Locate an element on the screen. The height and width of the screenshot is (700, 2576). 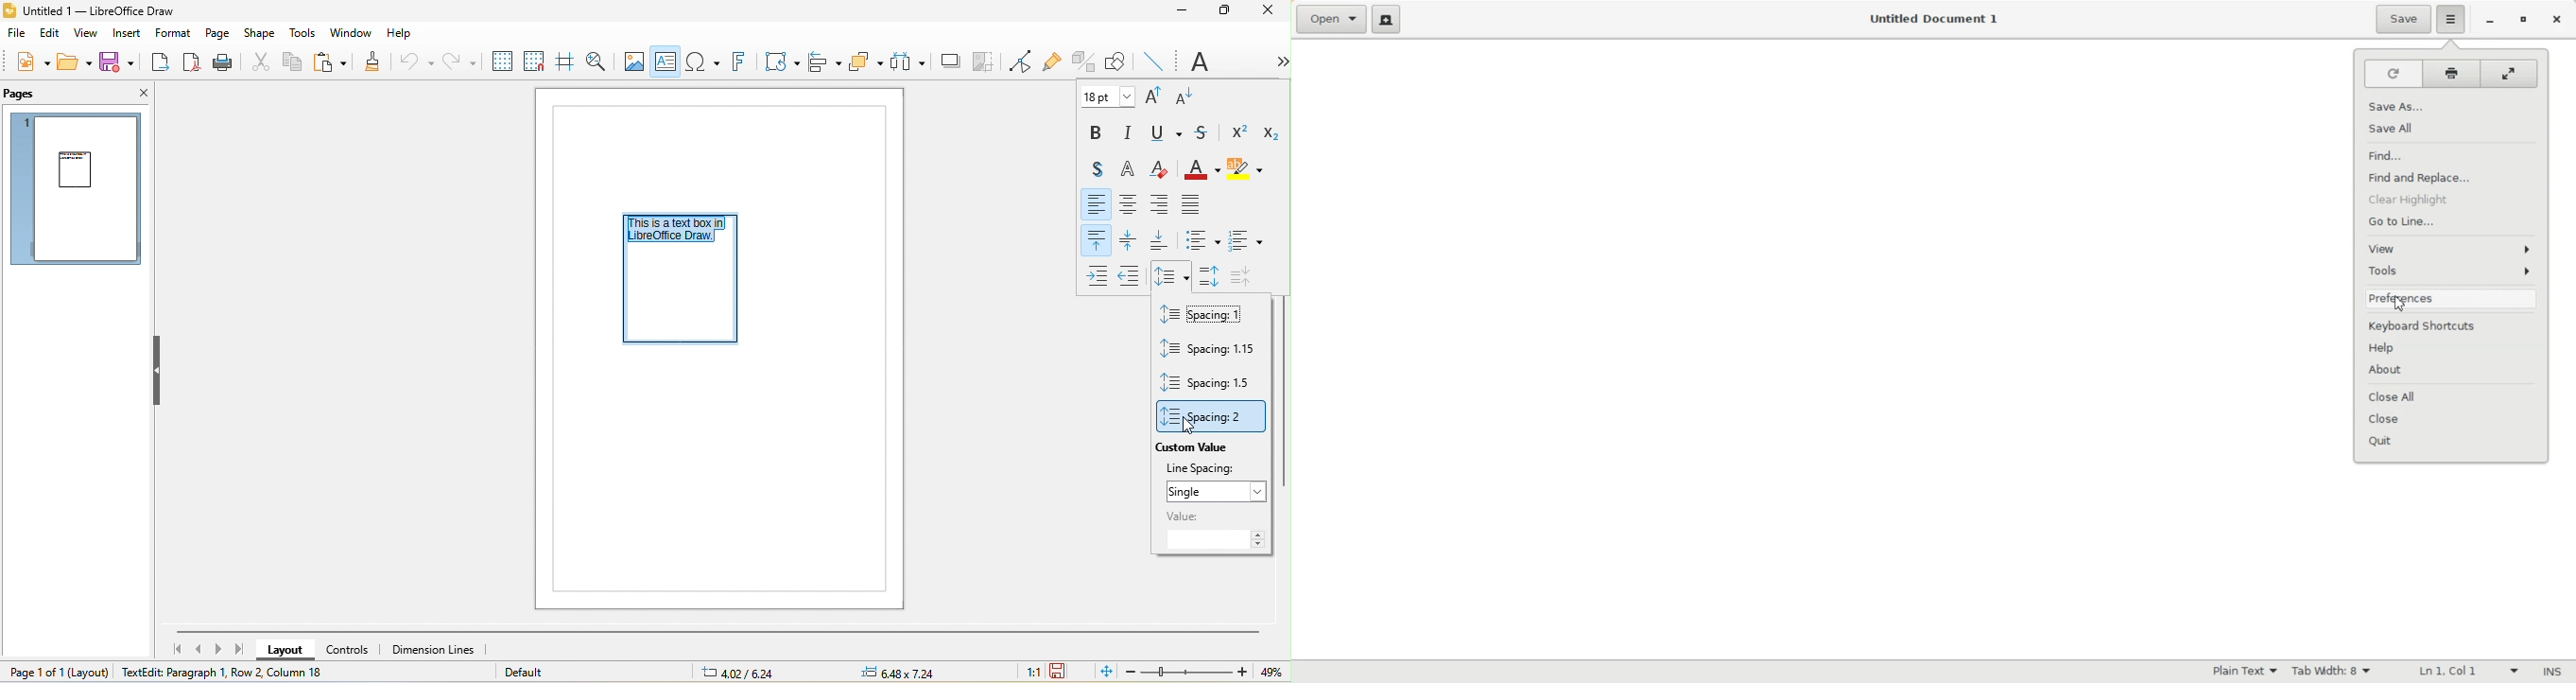
next page is located at coordinates (218, 649).